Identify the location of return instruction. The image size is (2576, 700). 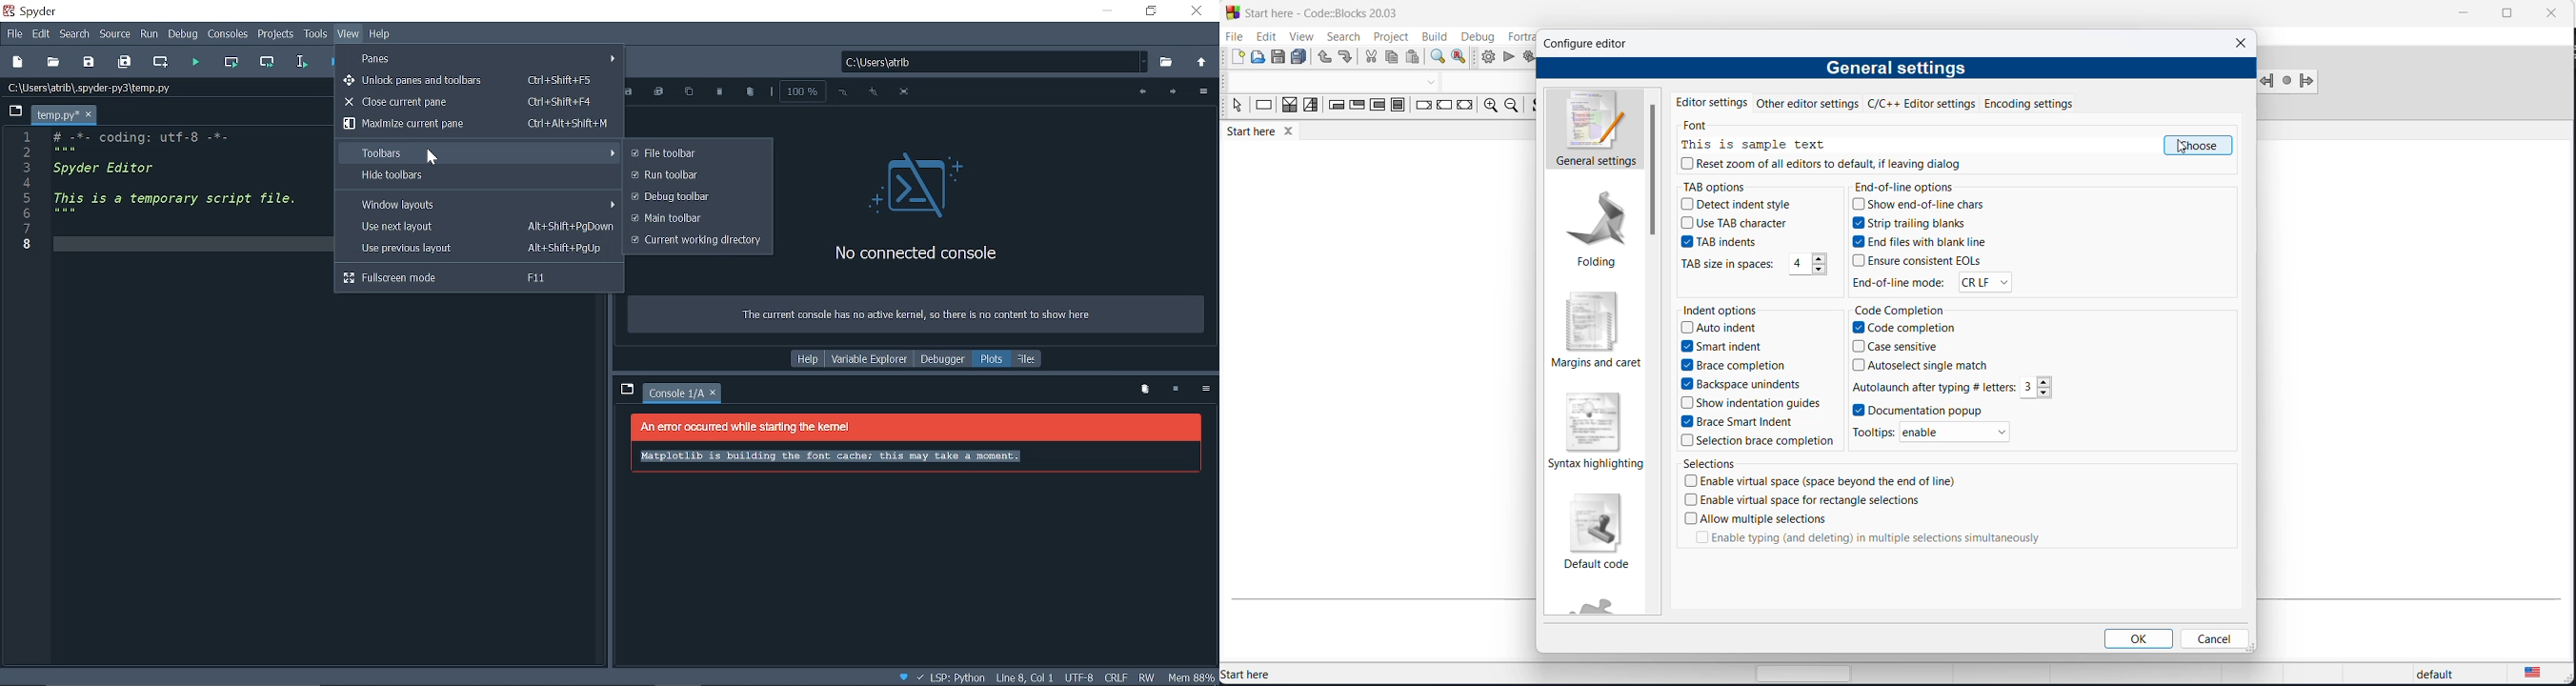
(1465, 108).